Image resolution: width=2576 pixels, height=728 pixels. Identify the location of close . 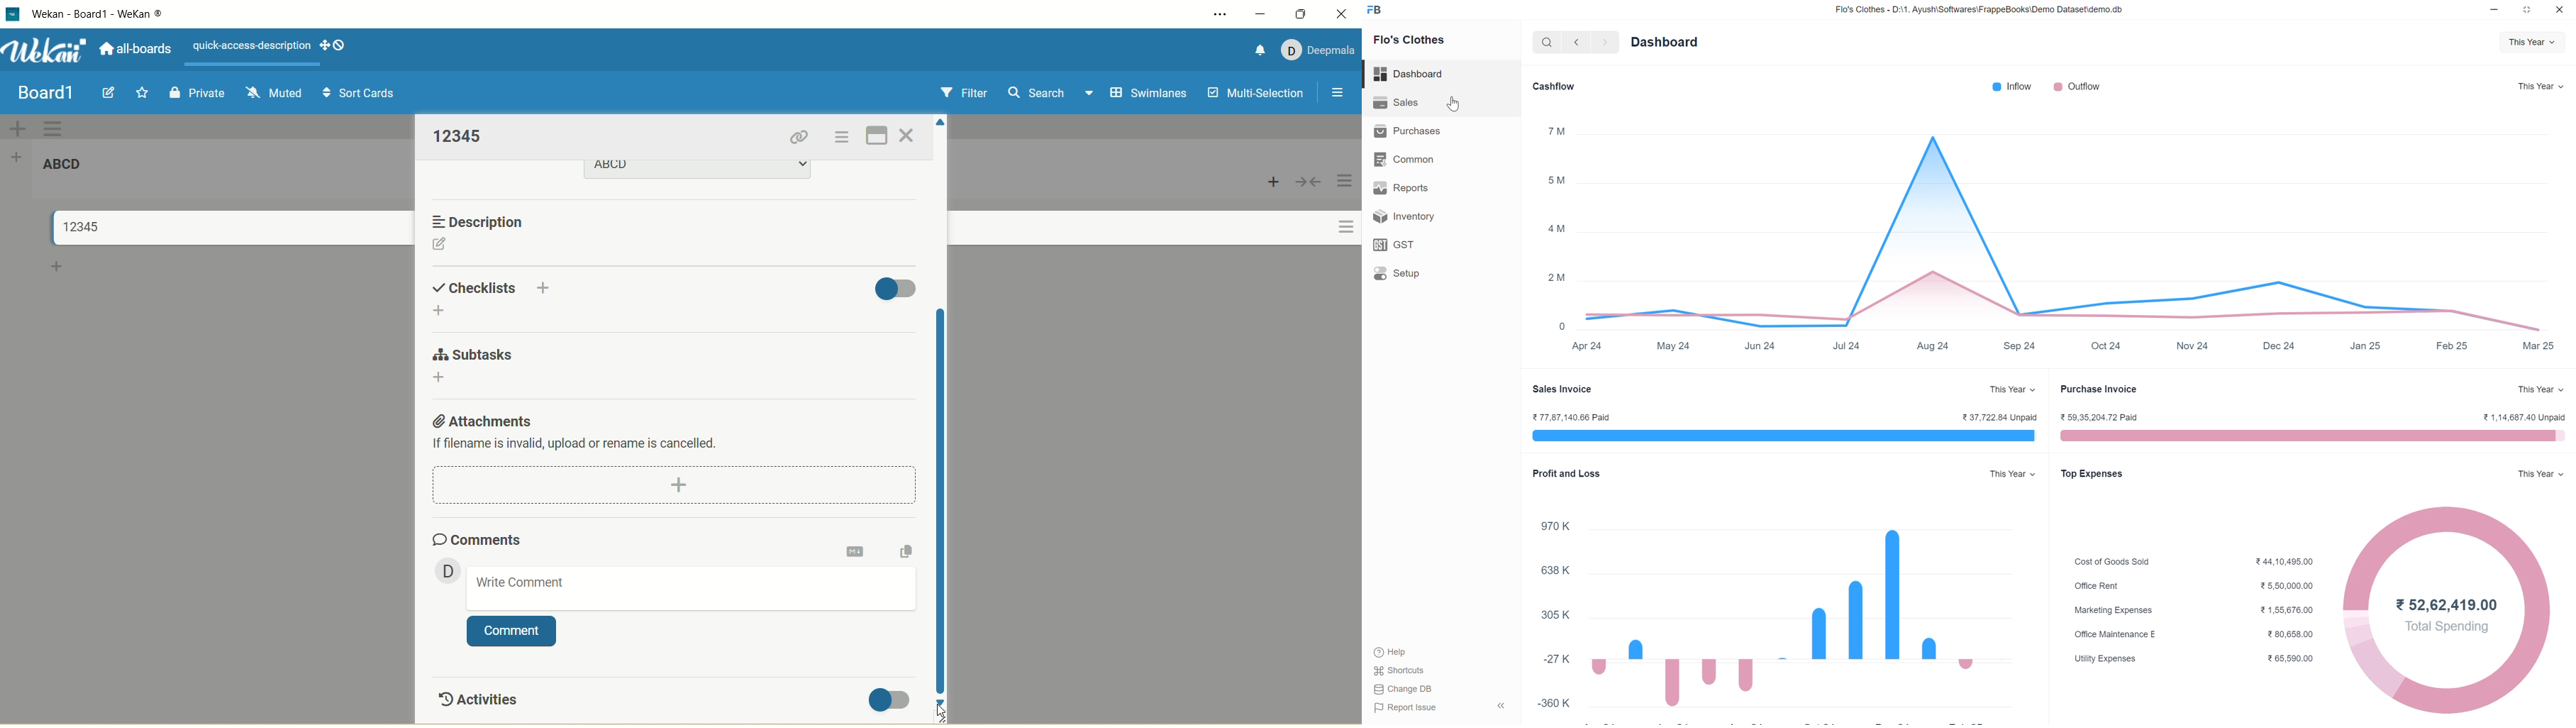
(2561, 11).